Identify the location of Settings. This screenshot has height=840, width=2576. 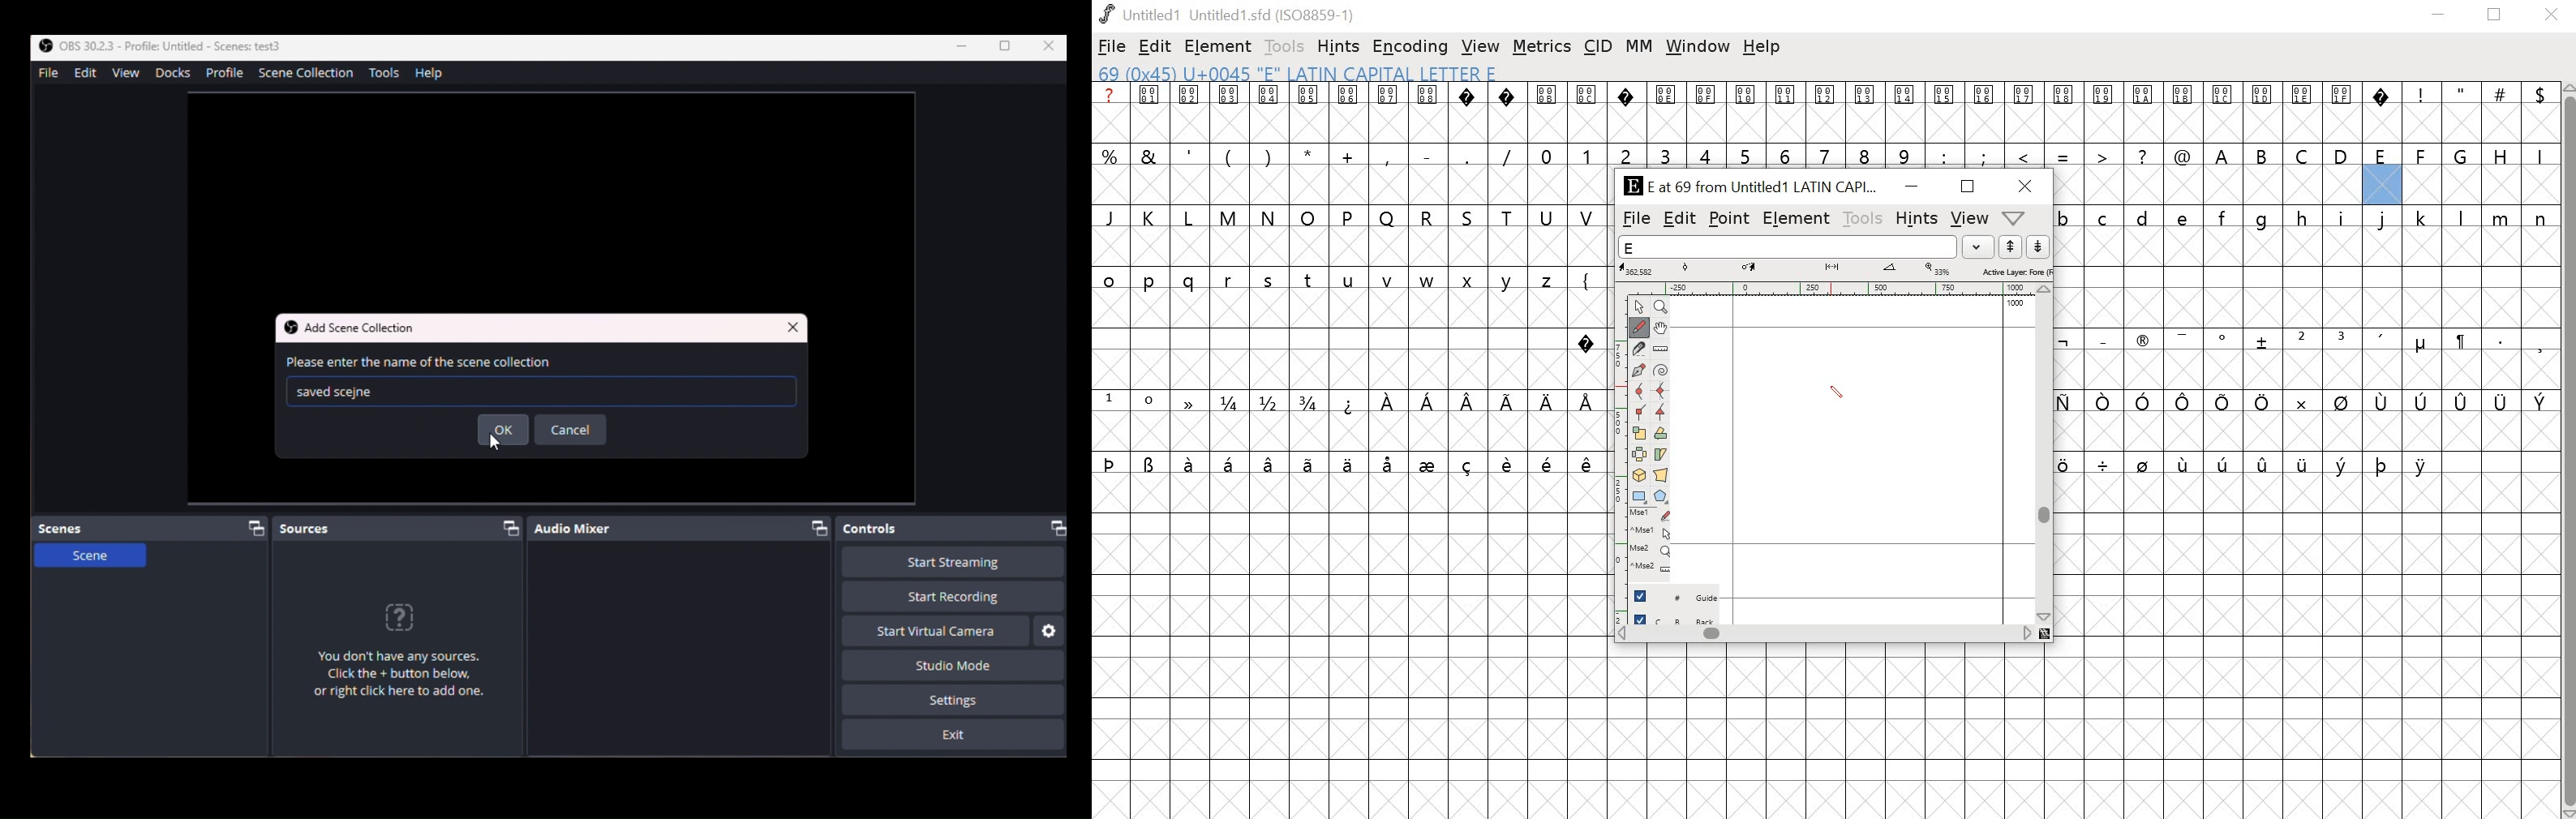
(1051, 631).